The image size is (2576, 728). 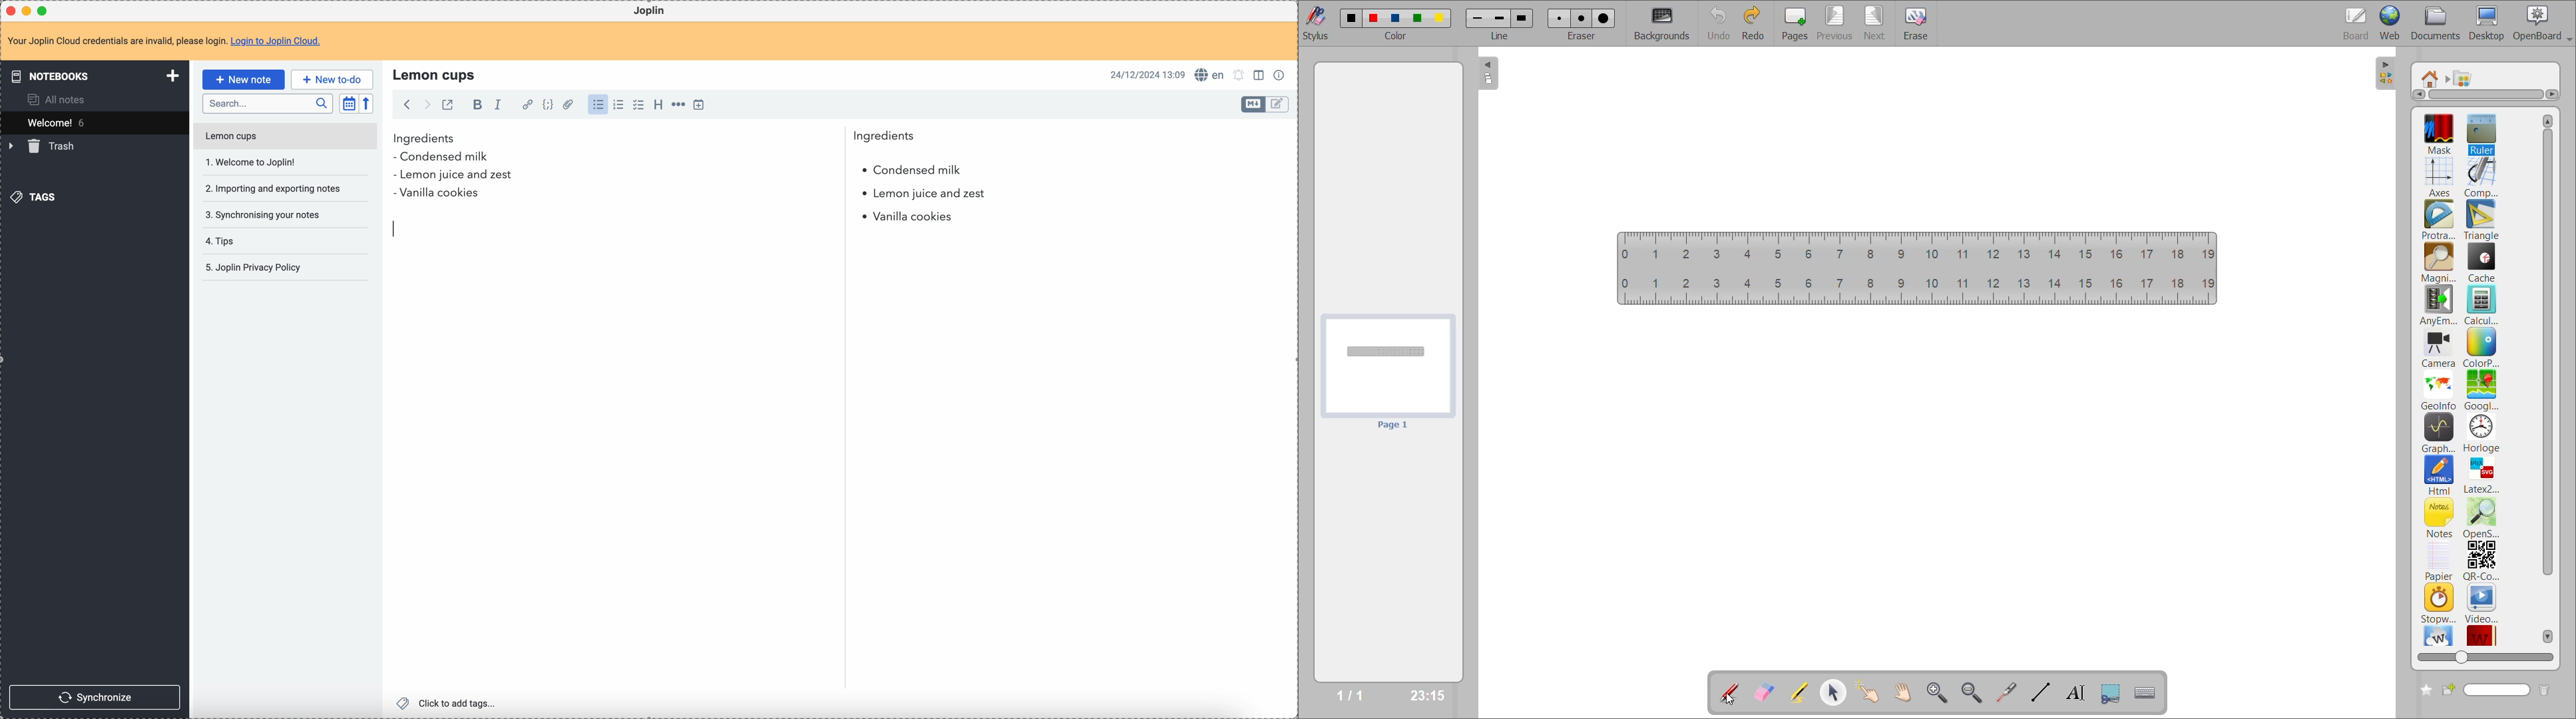 I want to click on toggle edit layout, so click(x=1254, y=104).